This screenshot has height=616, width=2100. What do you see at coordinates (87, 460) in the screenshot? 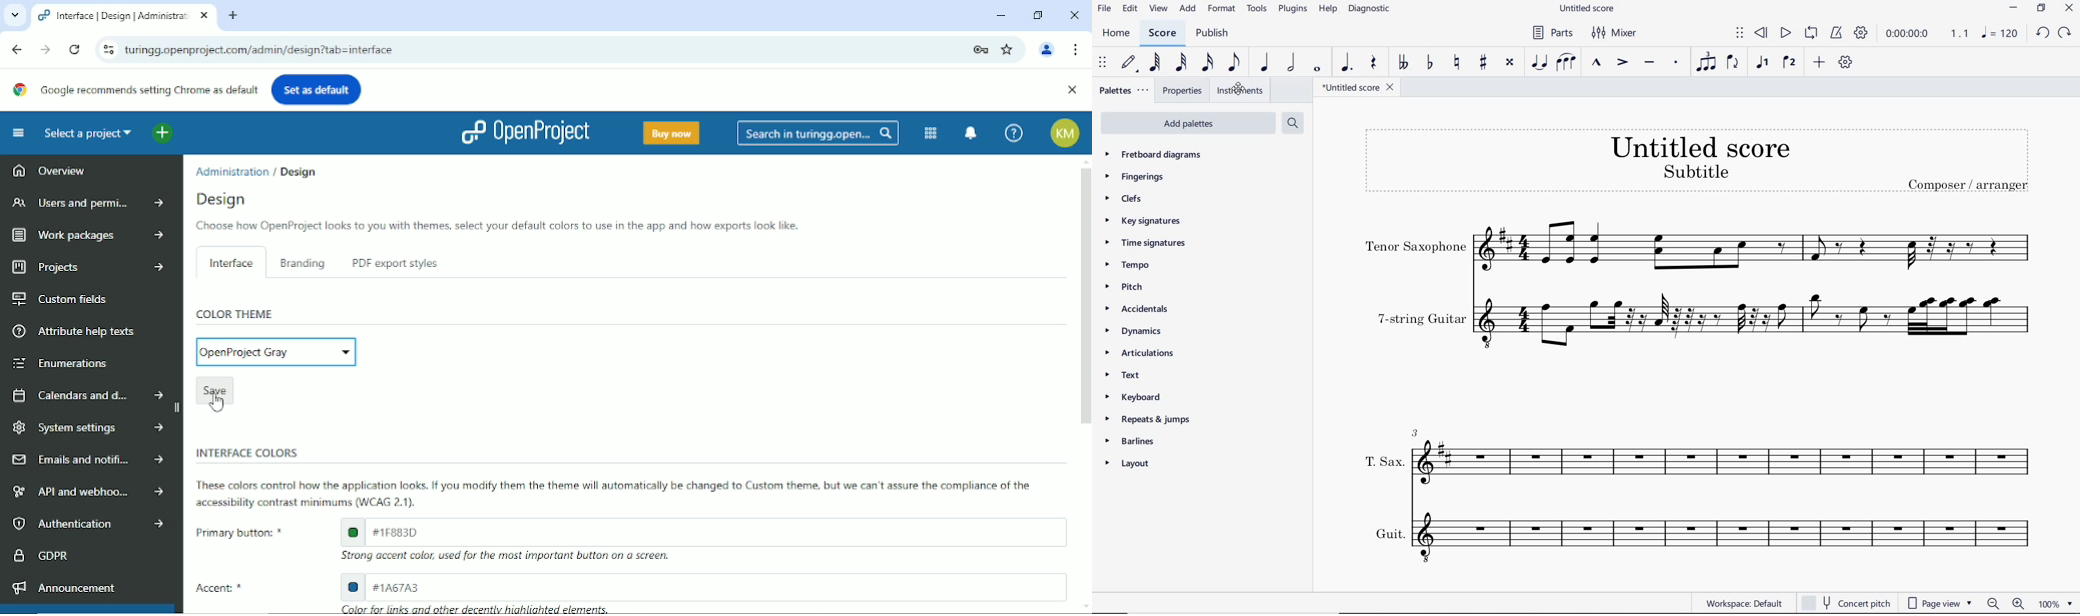
I see `Emails and notifications` at bounding box center [87, 460].